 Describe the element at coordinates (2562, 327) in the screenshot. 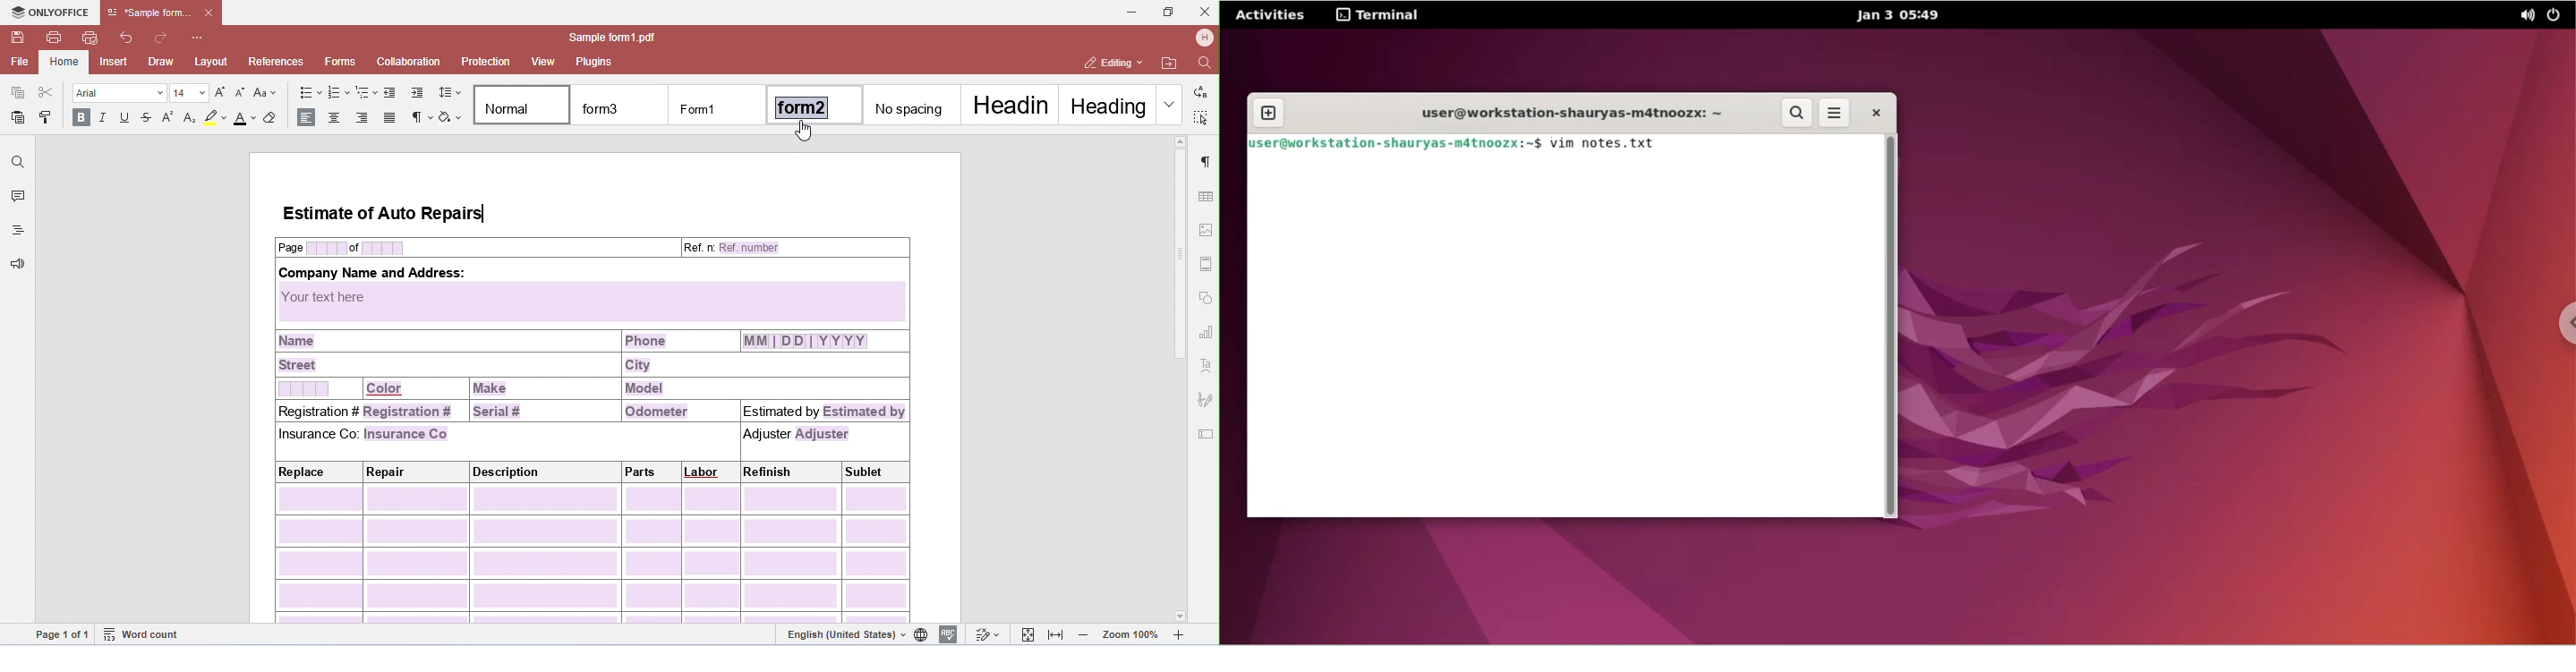

I see `chrome options` at that location.